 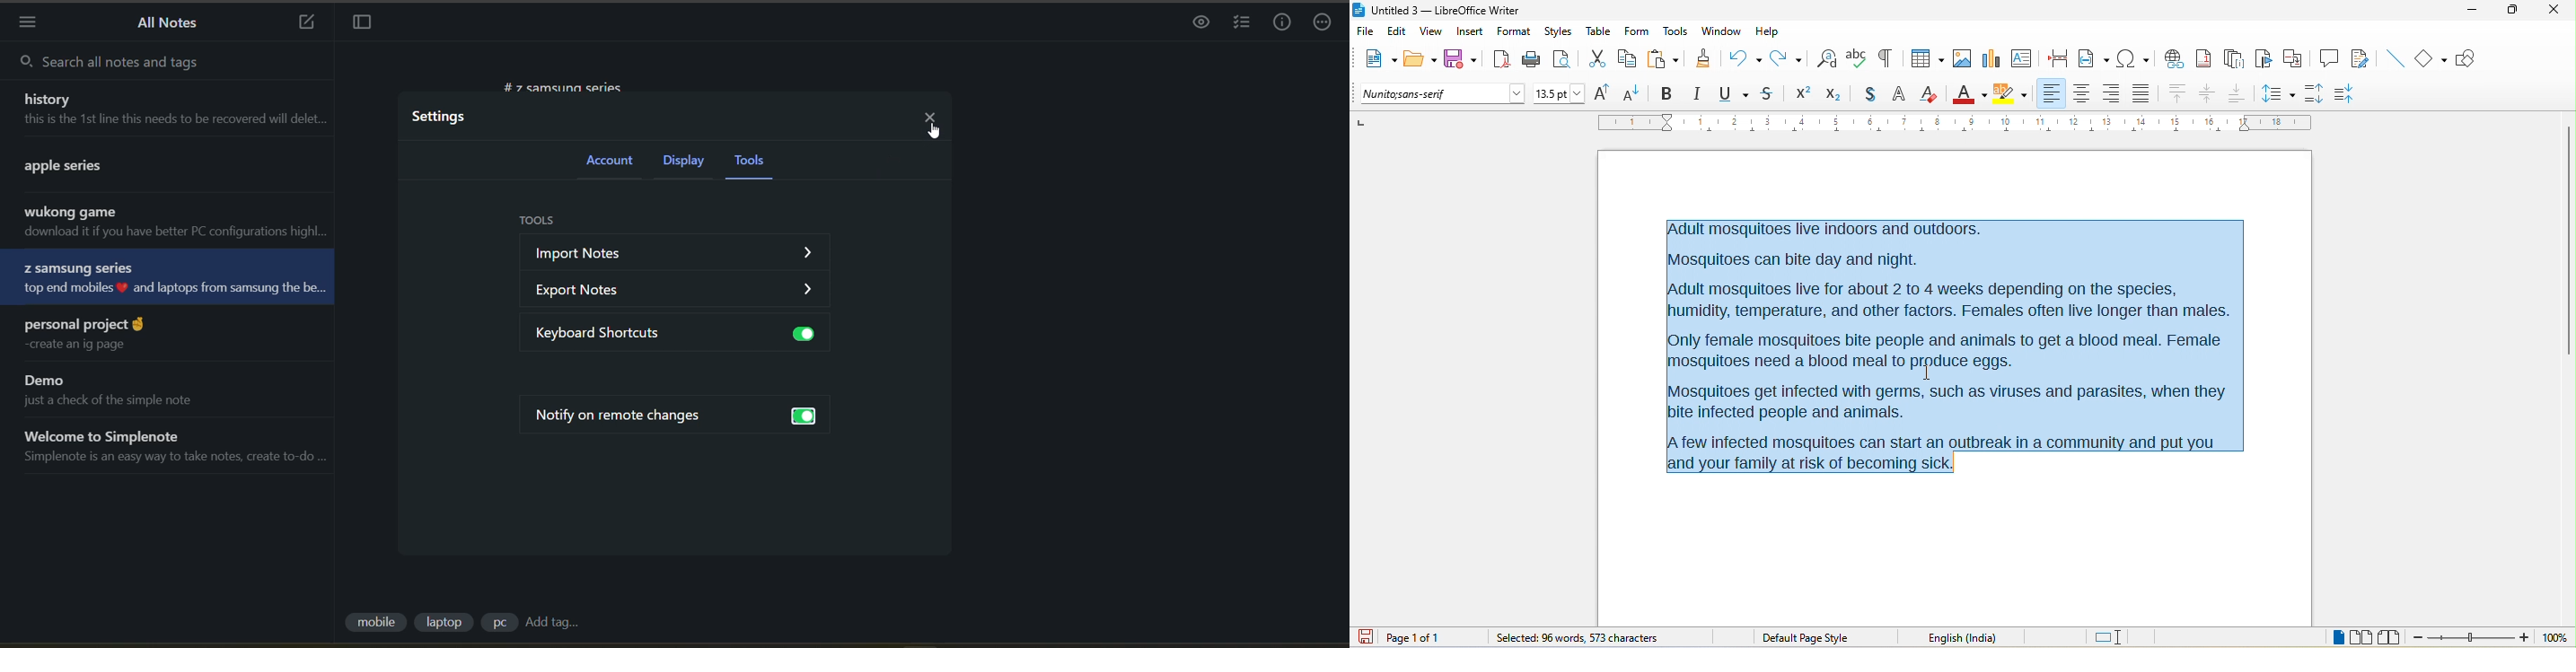 What do you see at coordinates (1605, 93) in the screenshot?
I see `increase size` at bounding box center [1605, 93].